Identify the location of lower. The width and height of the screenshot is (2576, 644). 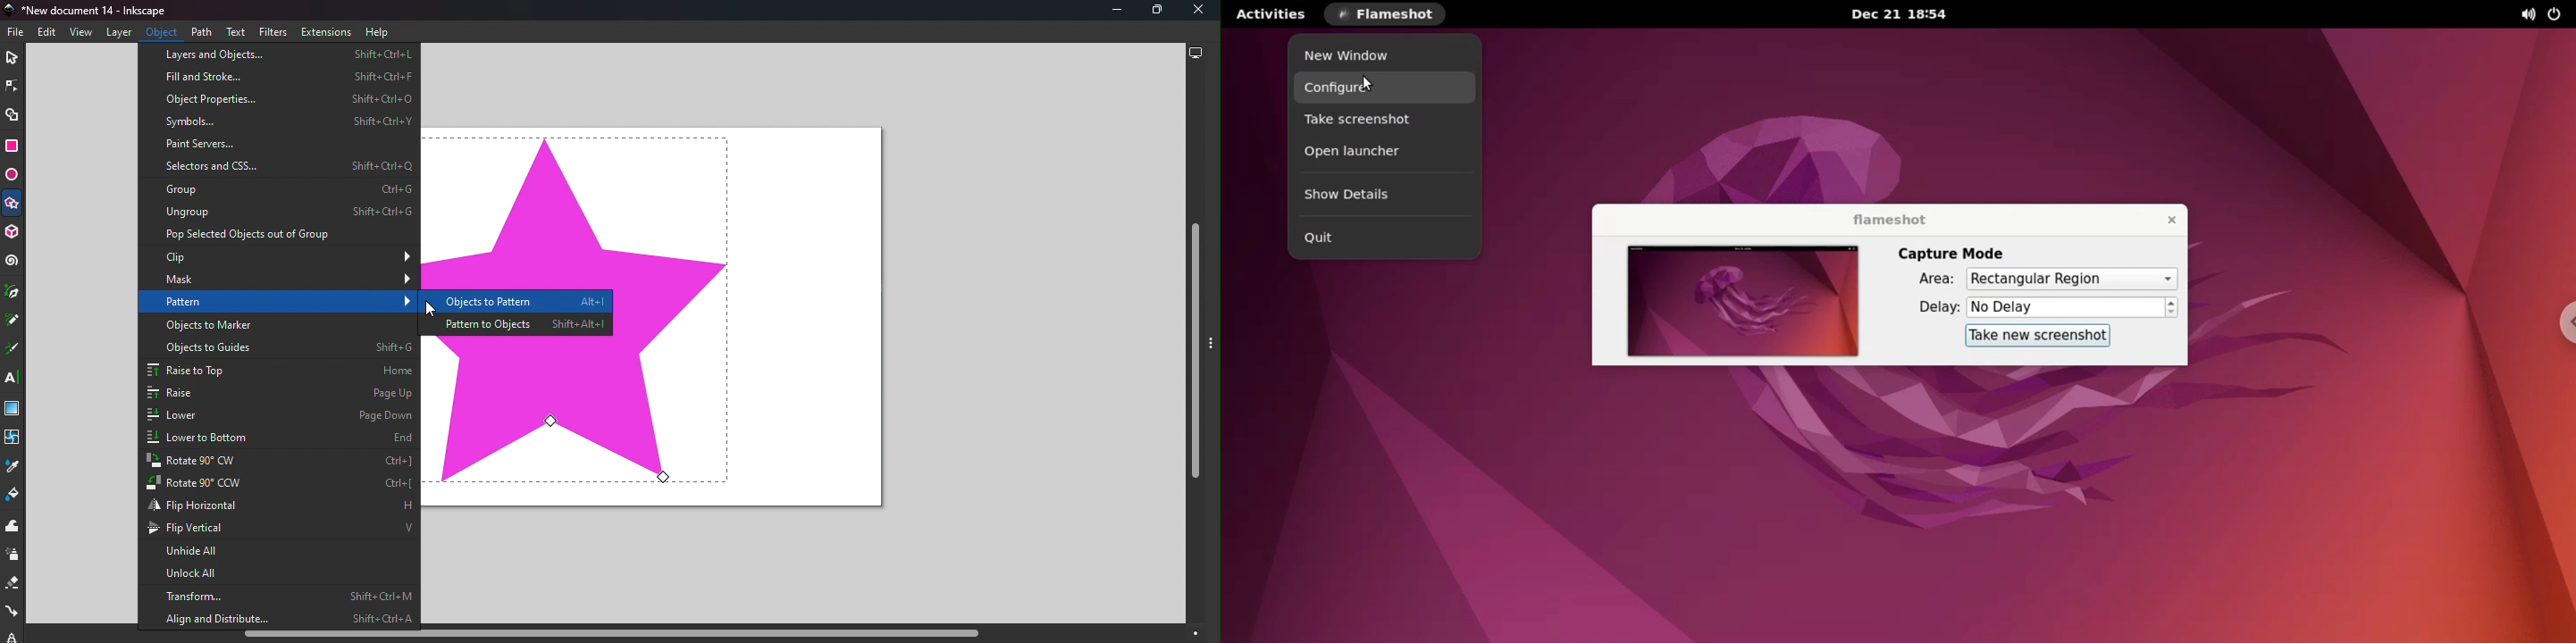
(281, 415).